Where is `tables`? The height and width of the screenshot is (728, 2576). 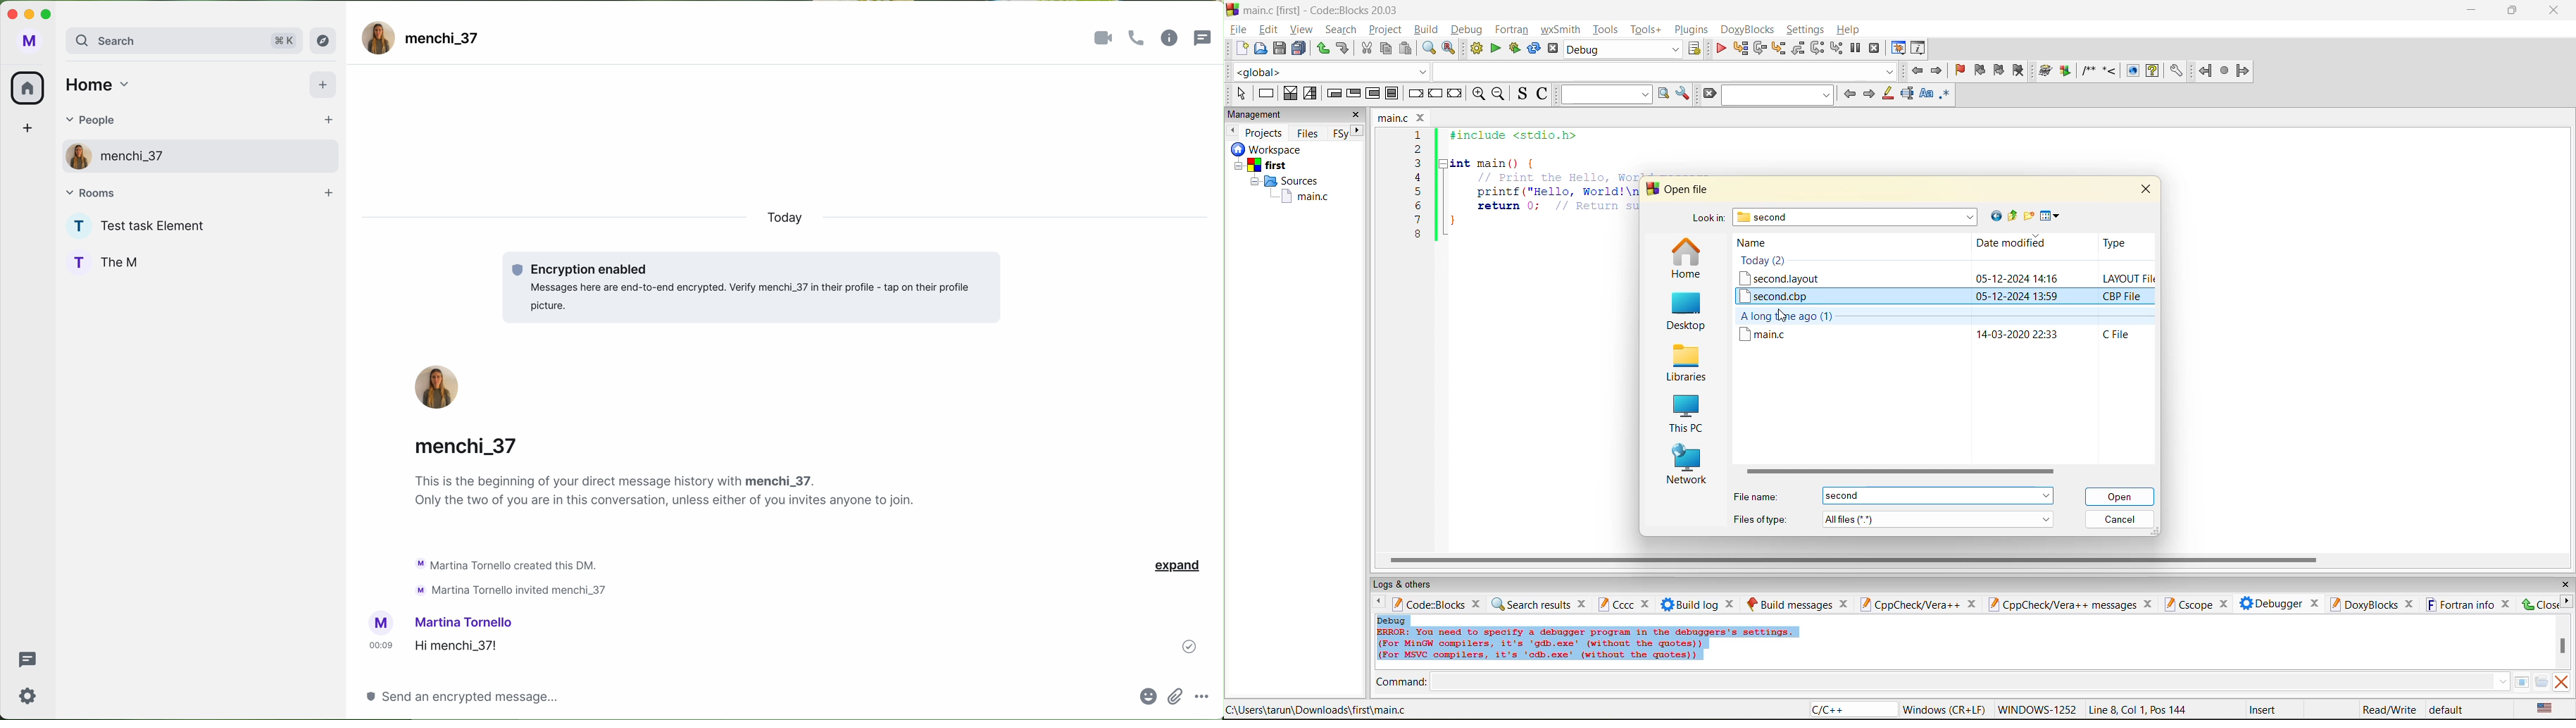 tables is located at coordinates (2521, 681).